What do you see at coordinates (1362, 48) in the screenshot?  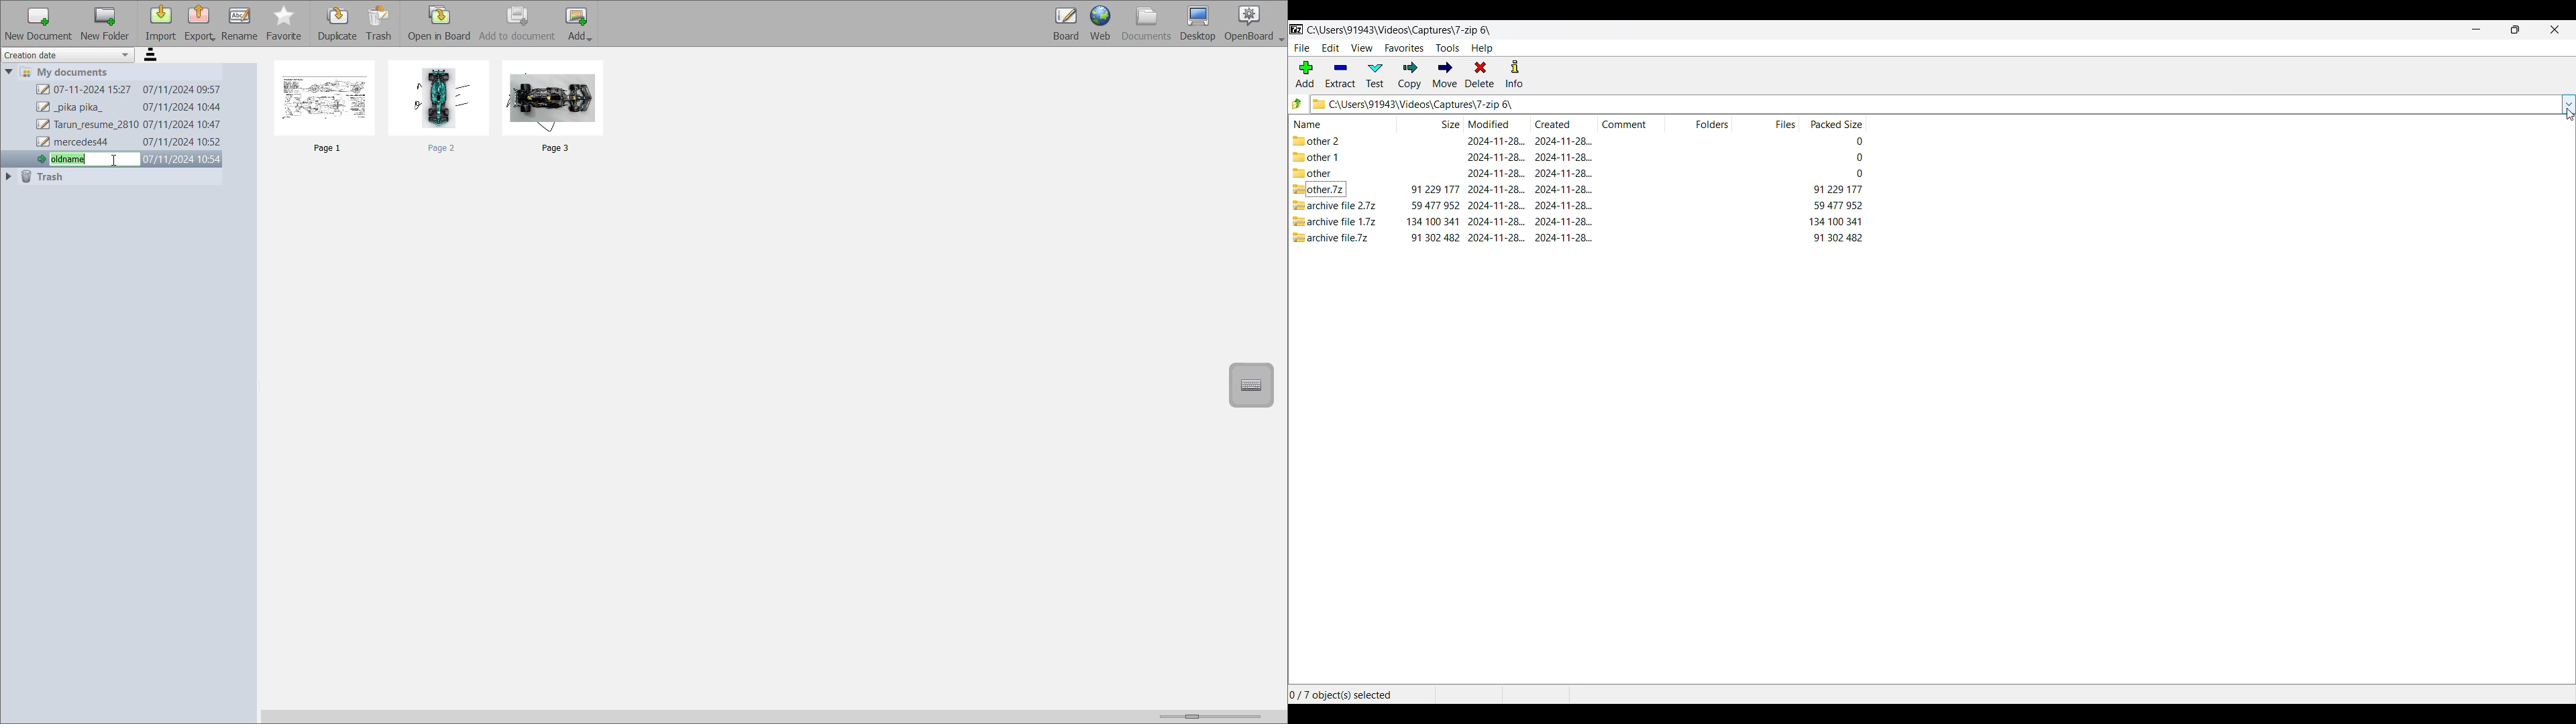 I see `View menu` at bounding box center [1362, 48].